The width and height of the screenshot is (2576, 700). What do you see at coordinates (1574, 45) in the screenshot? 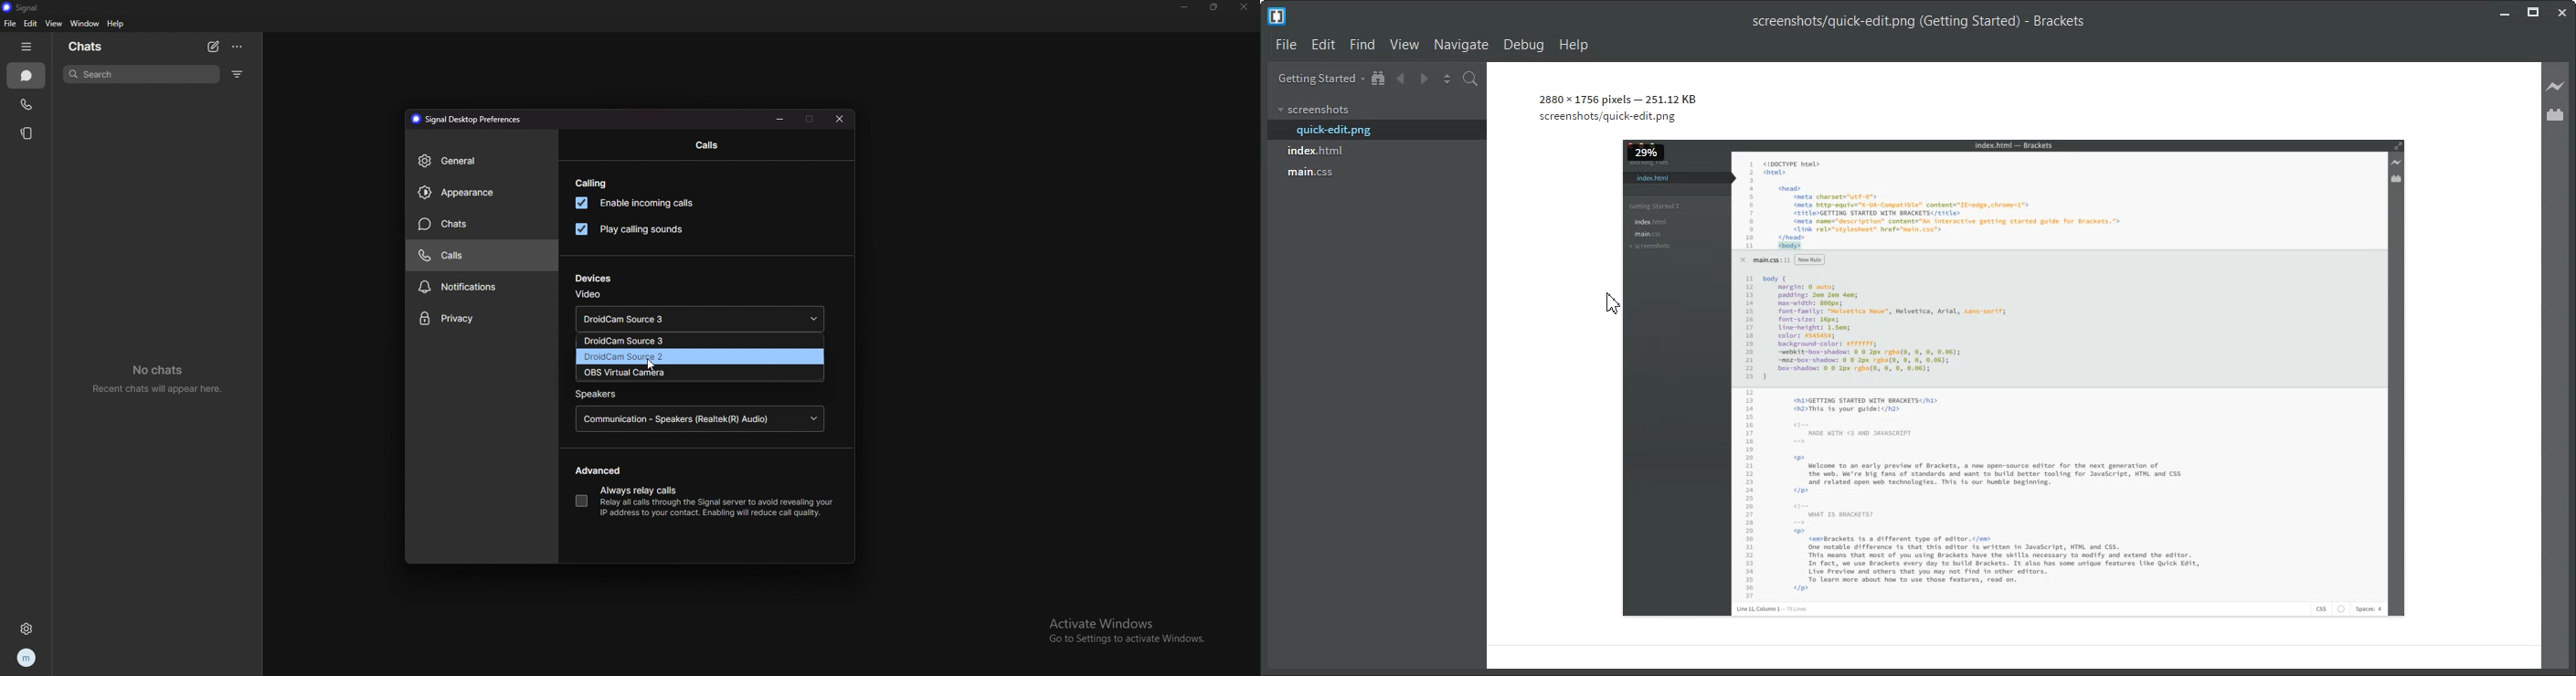
I see `Help` at bounding box center [1574, 45].